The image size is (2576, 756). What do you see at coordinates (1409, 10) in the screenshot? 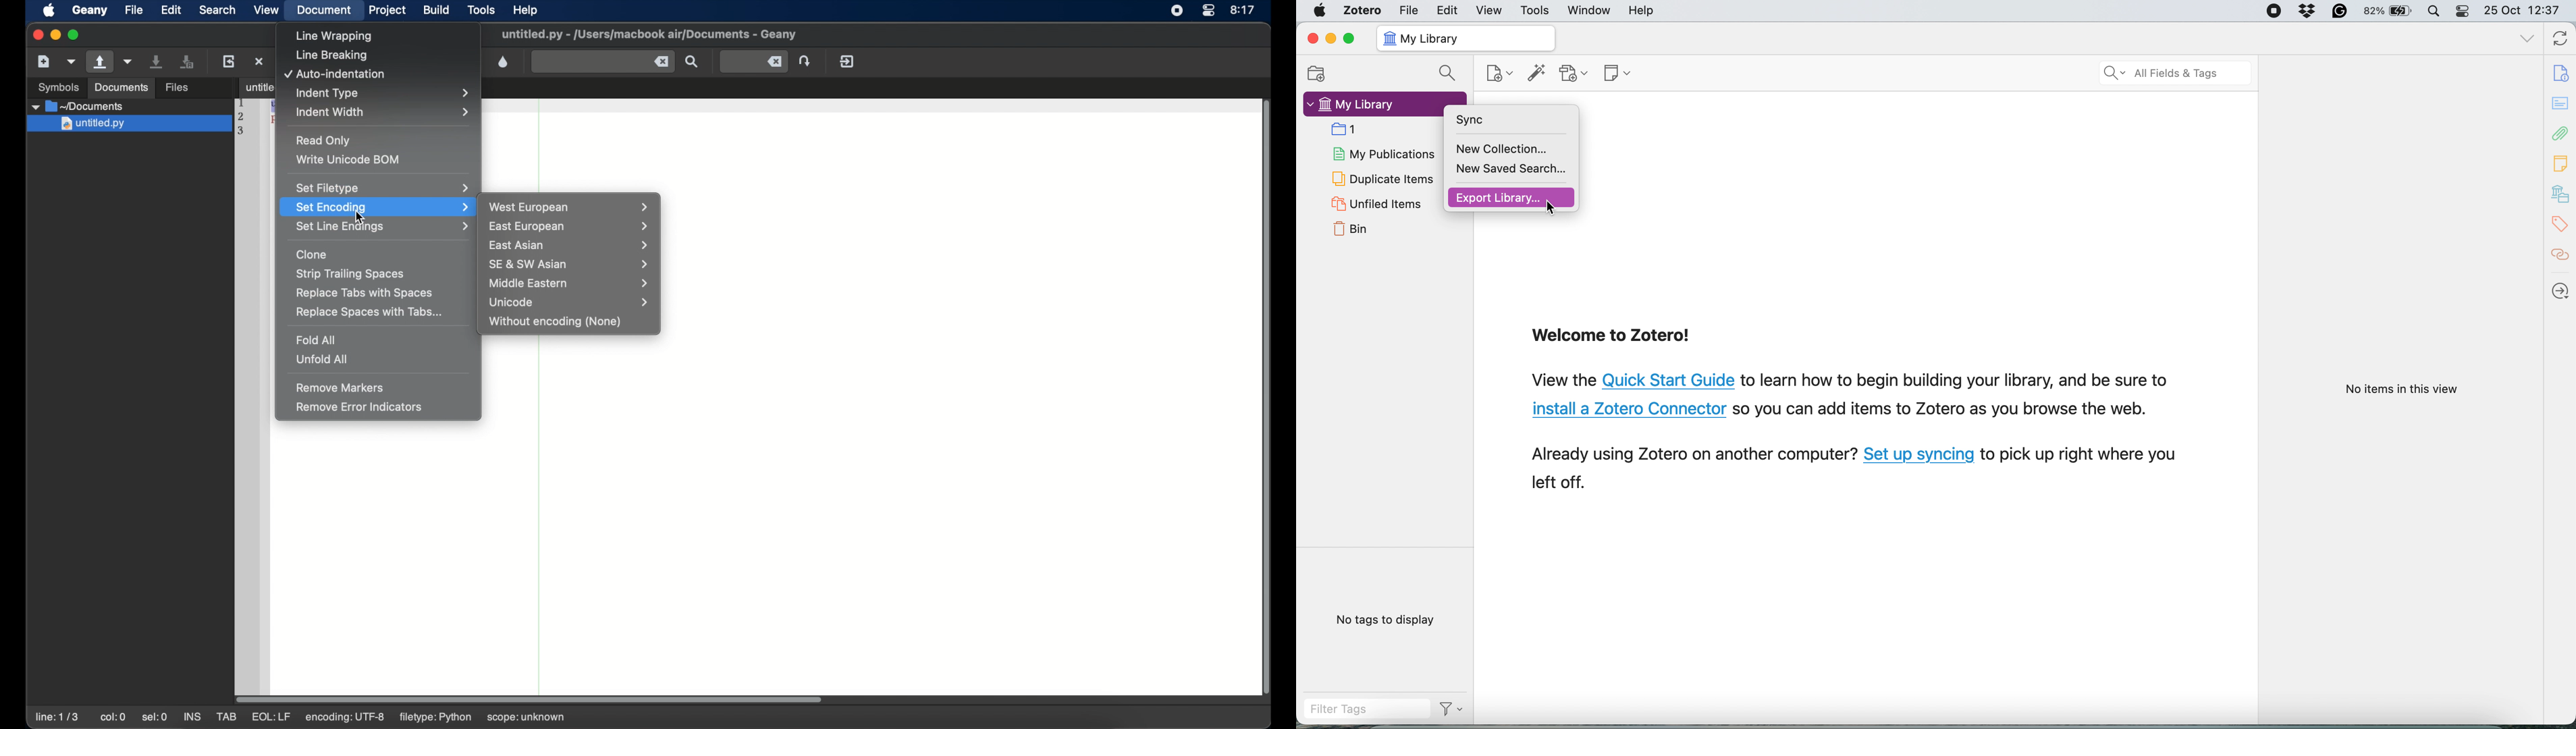
I see `file` at bounding box center [1409, 10].